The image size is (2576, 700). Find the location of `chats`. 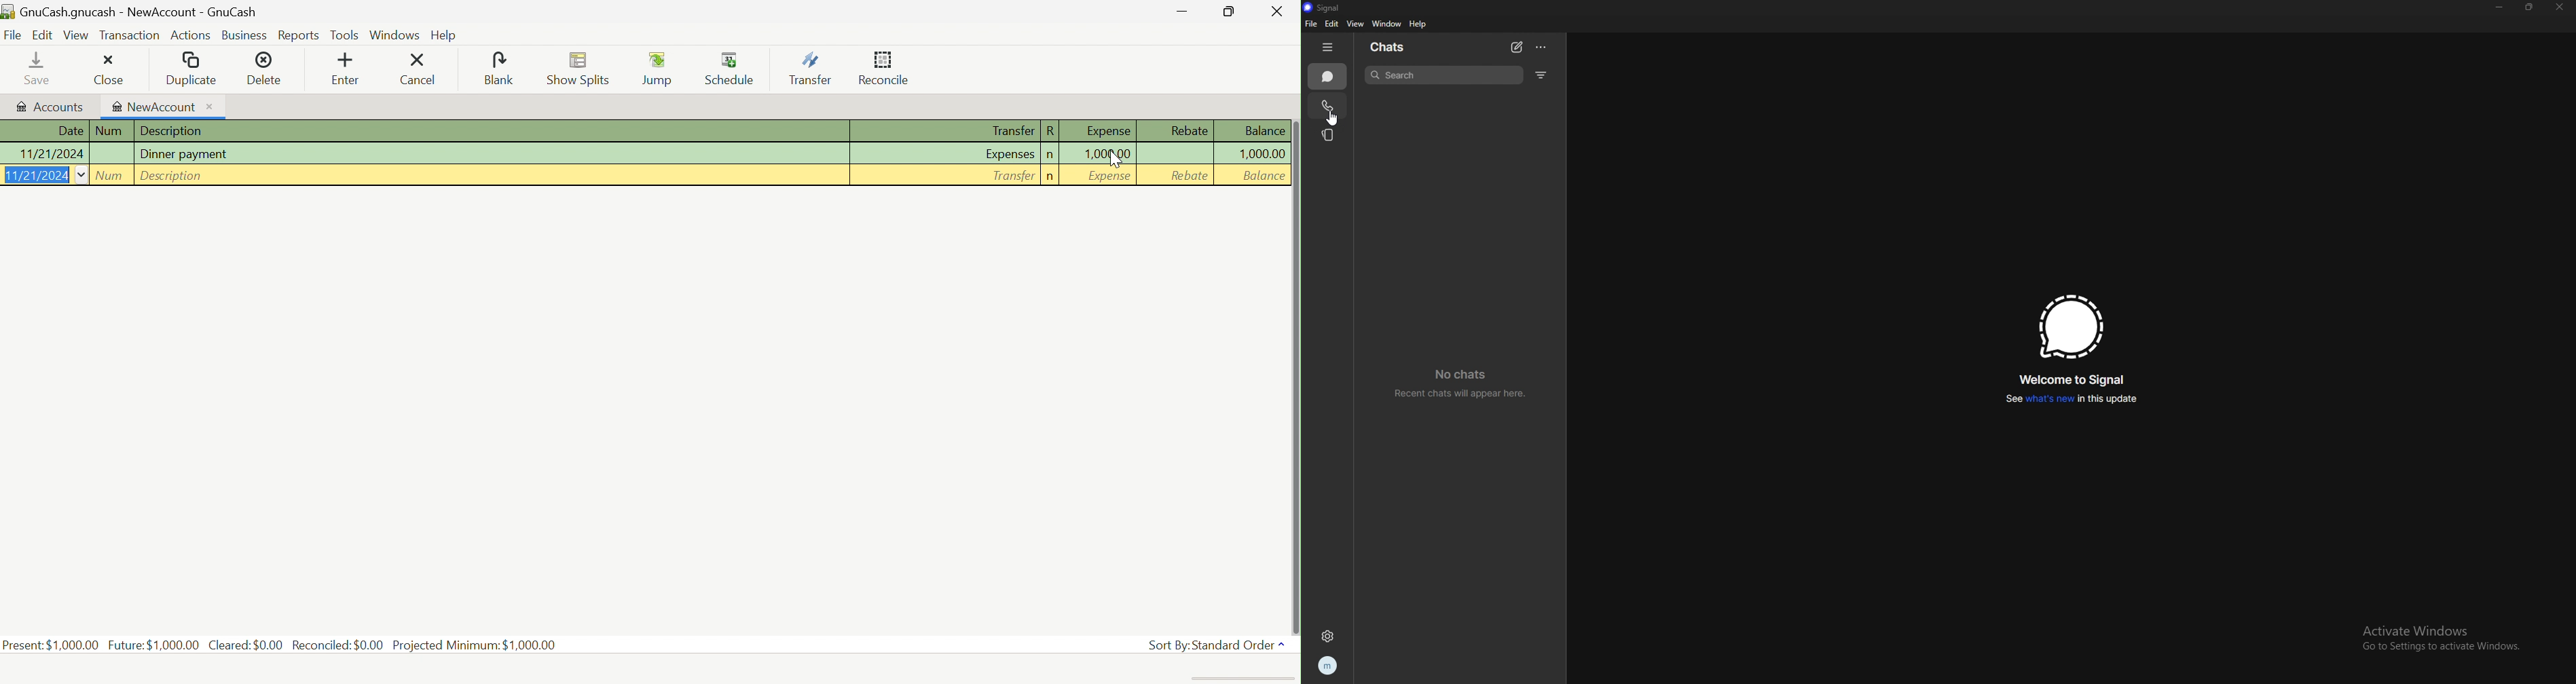

chats is located at coordinates (1396, 48).